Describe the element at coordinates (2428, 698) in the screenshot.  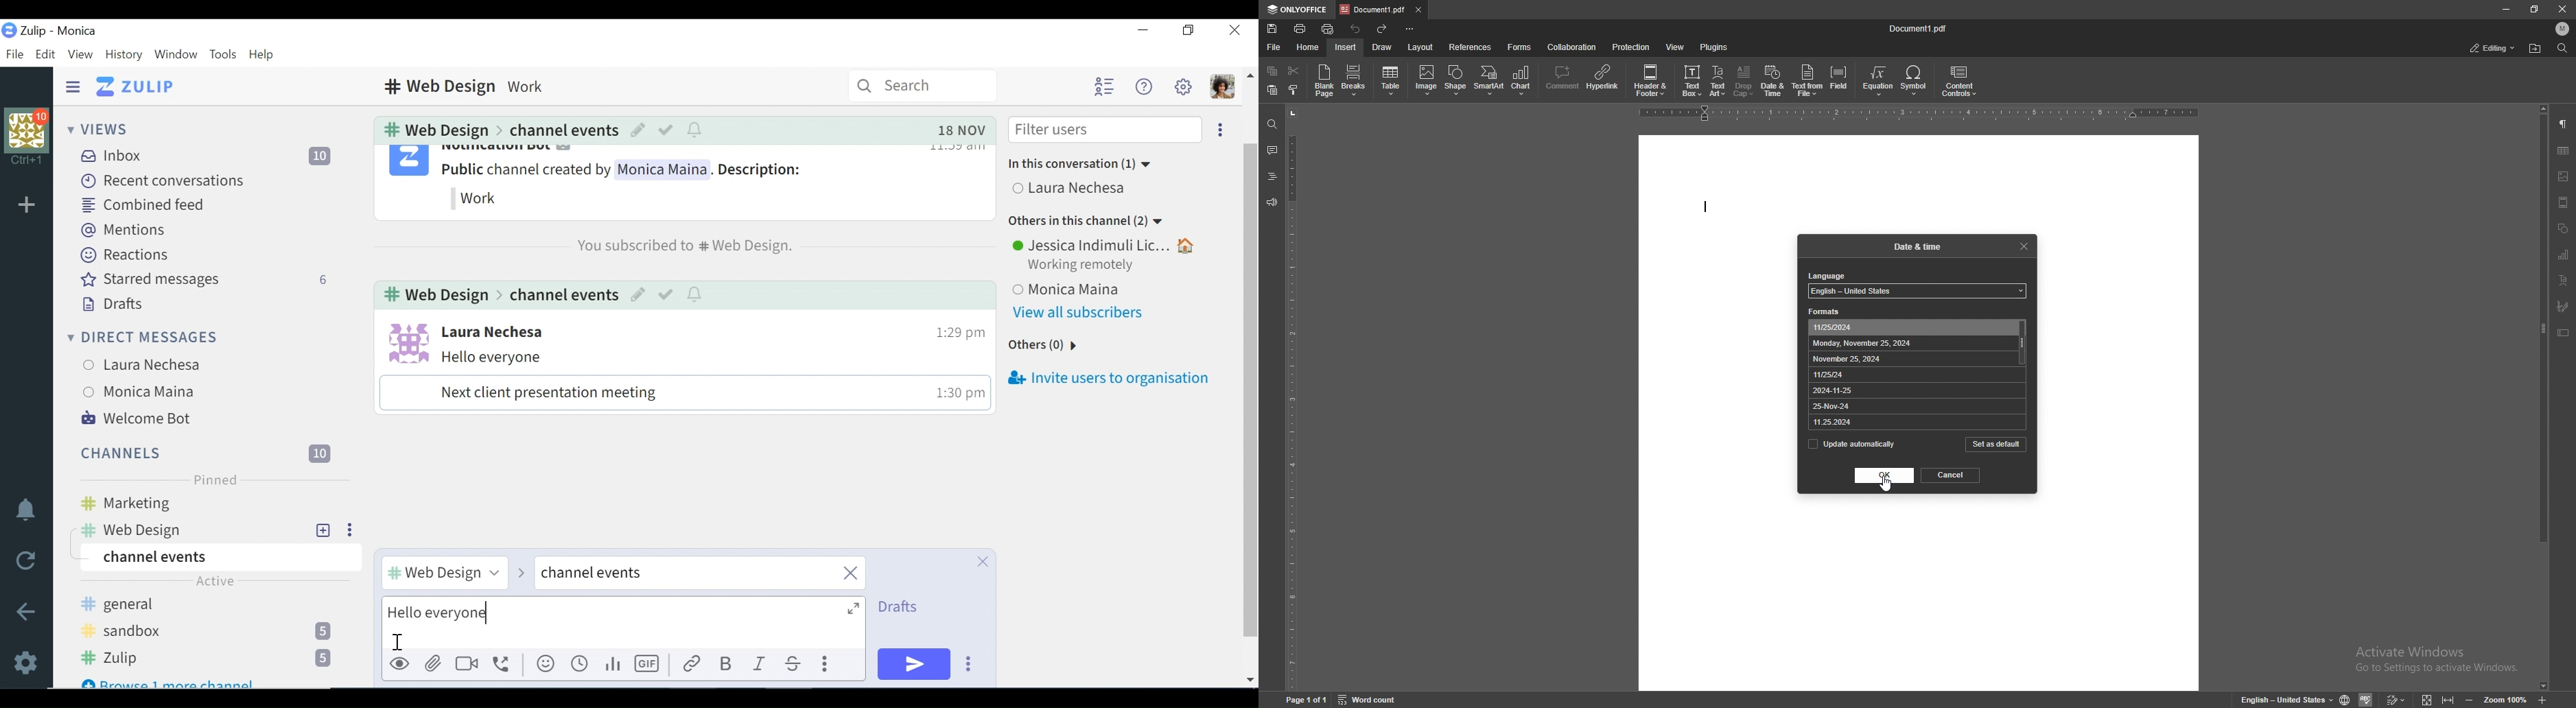
I see `fit to screen` at that location.